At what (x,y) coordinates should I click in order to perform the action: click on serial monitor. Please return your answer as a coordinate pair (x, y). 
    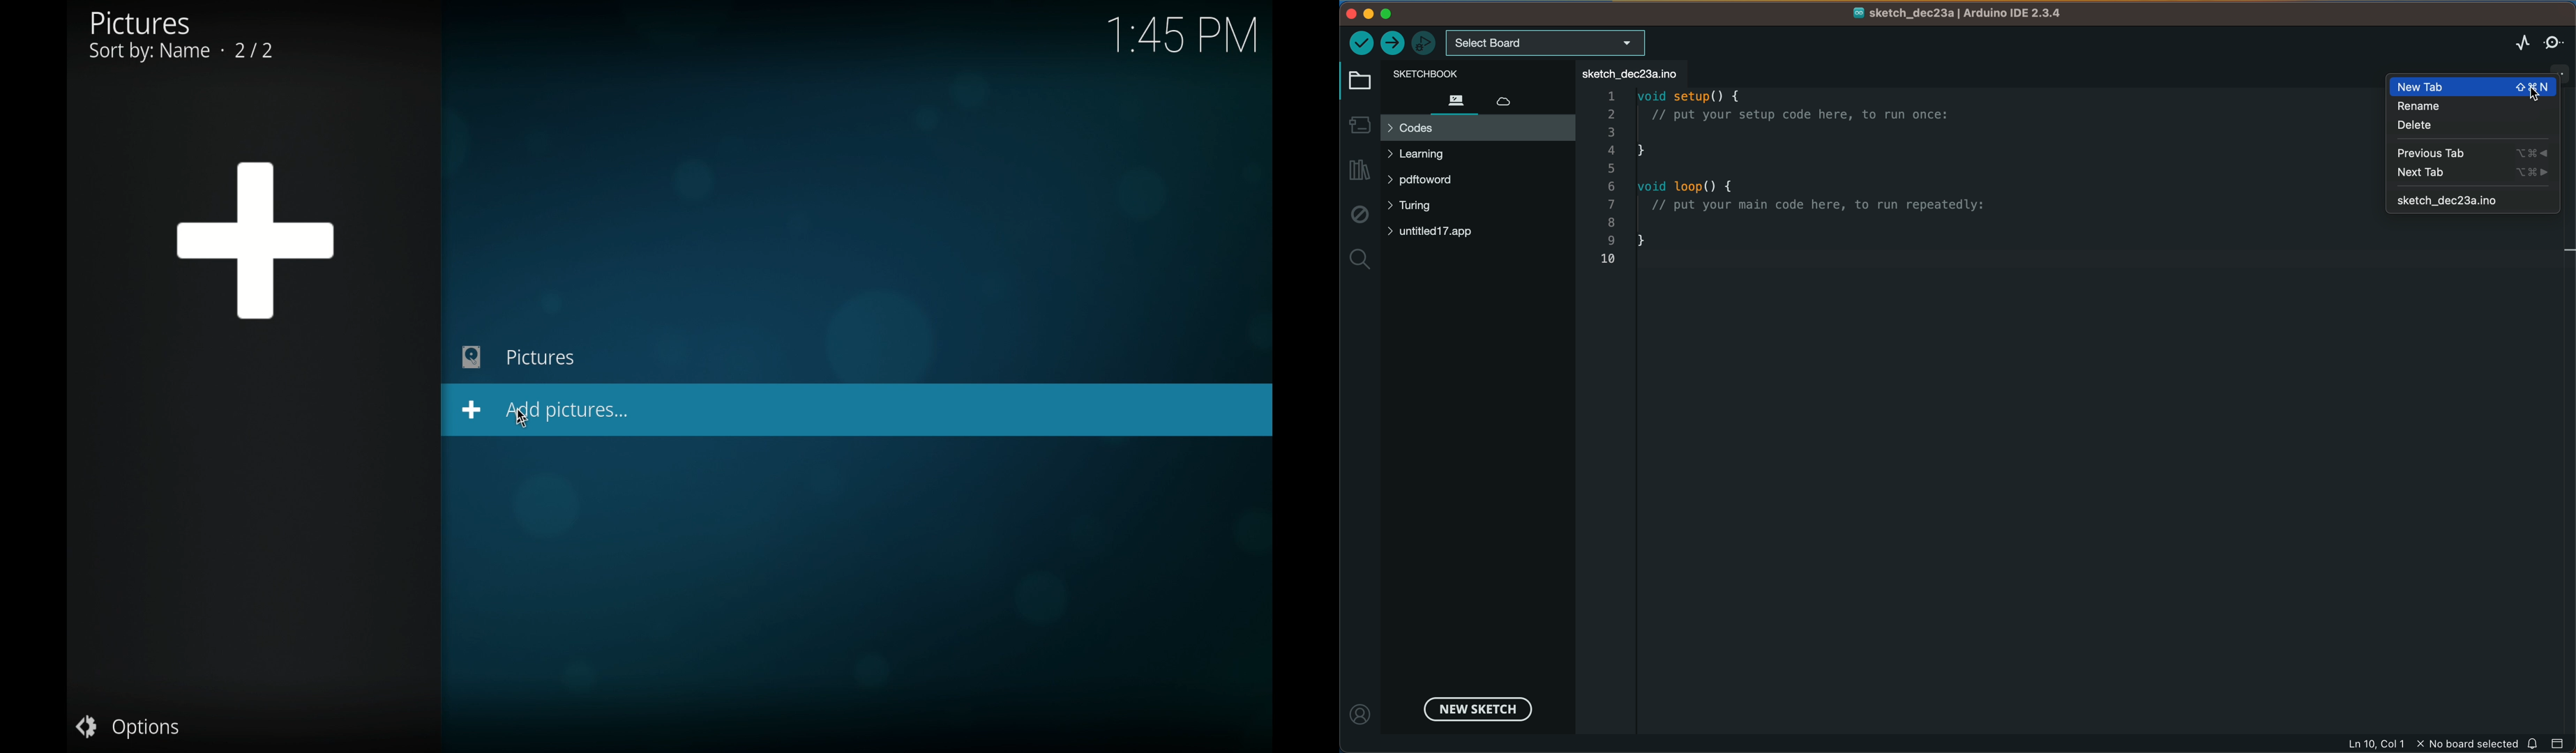
    Looking at the image, I should click on (2555, 41).